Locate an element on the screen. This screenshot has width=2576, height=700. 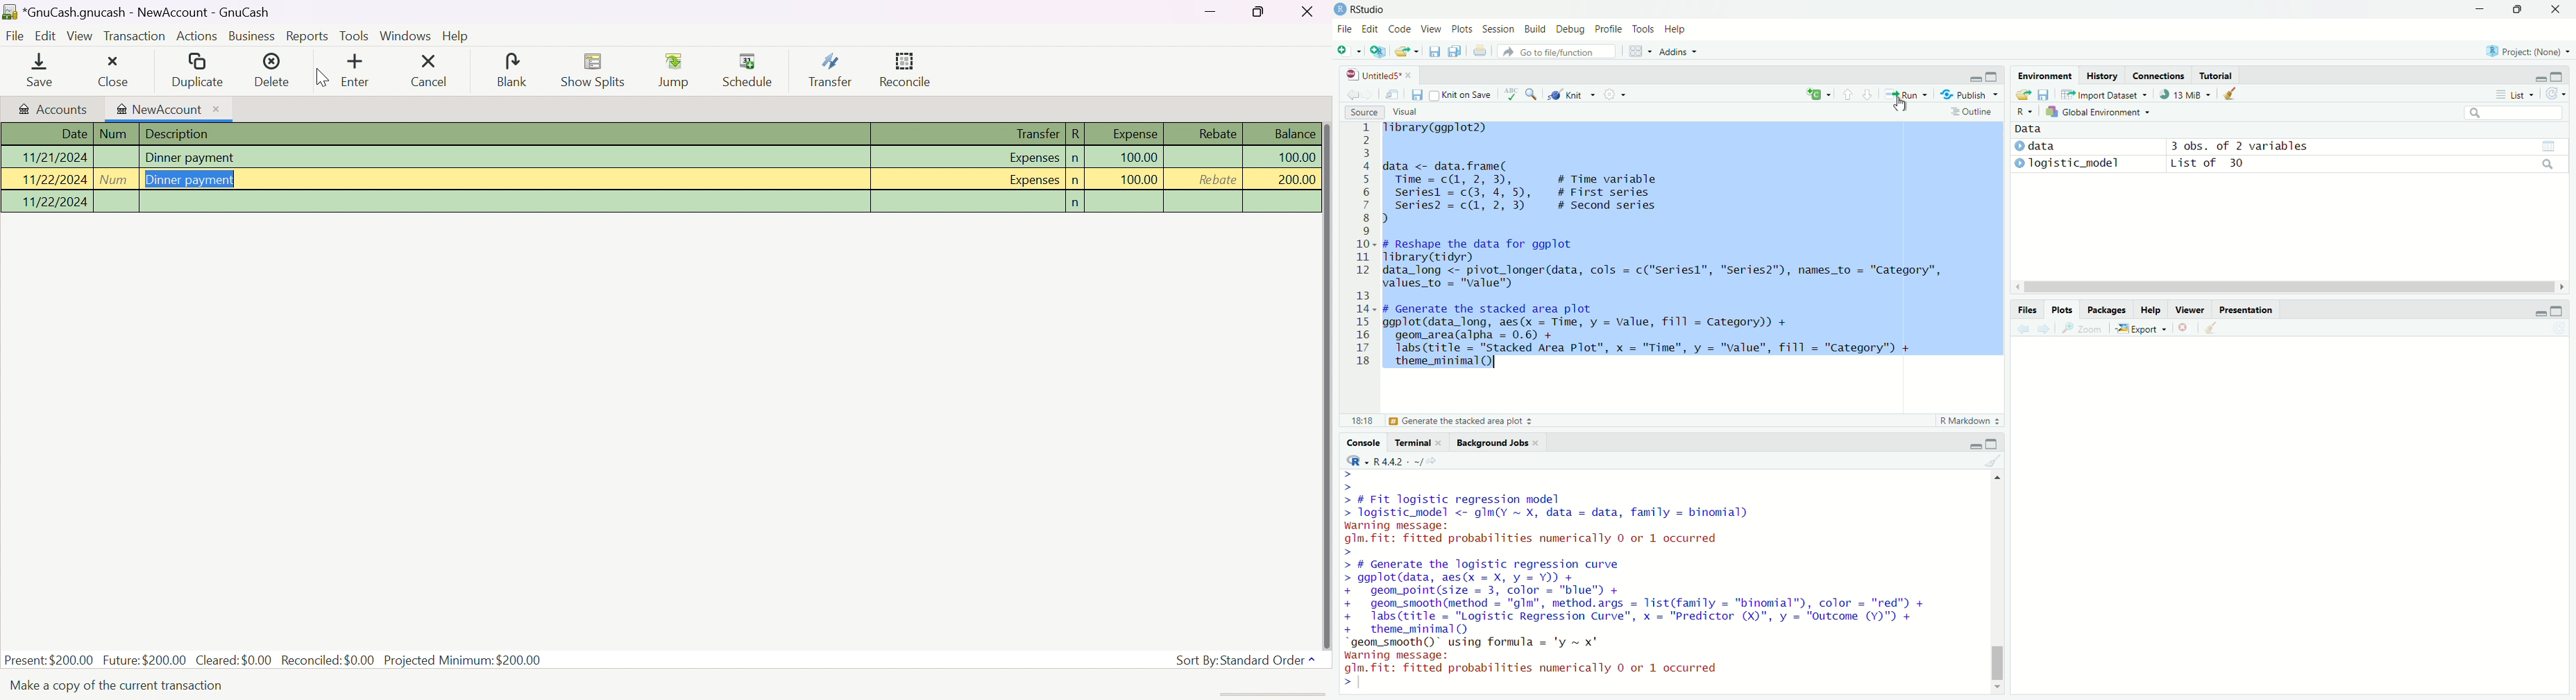
Presentation is located at coordinates (2248, 309).